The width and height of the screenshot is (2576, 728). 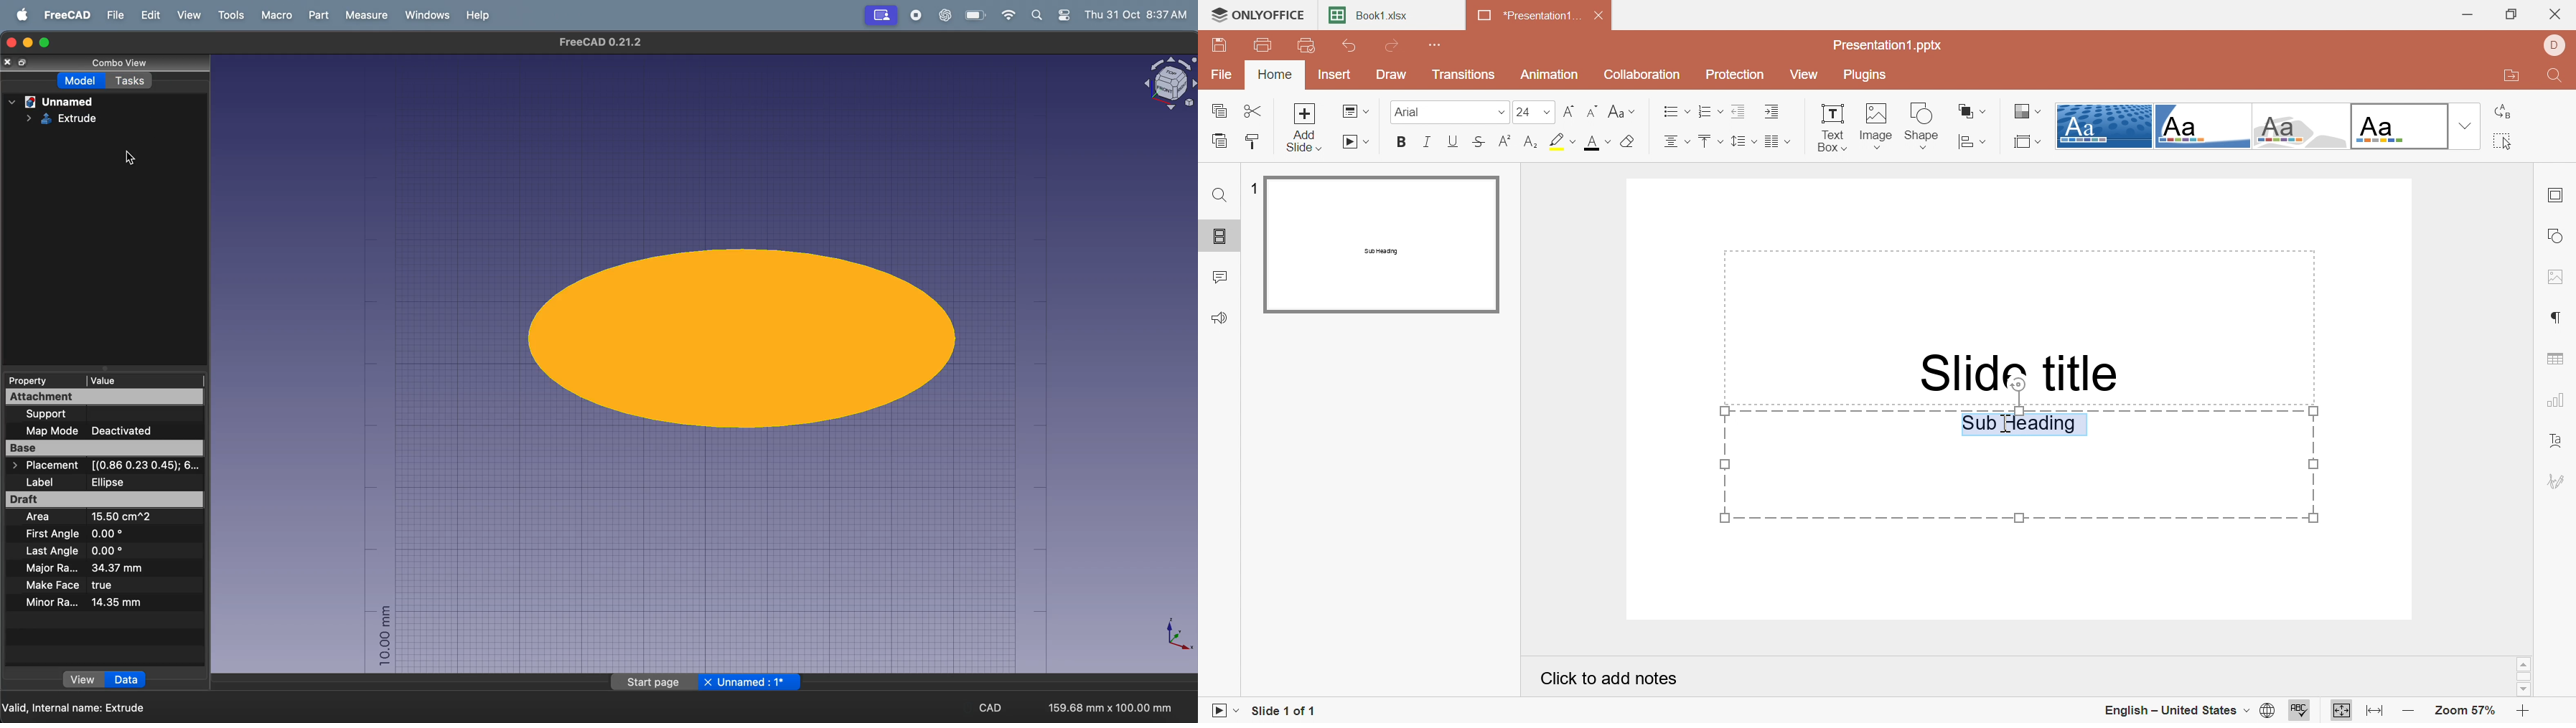 What do you see at coordinates (91, 534) in the screenshot?
I see `first angle` at bounding box center [91, 534].